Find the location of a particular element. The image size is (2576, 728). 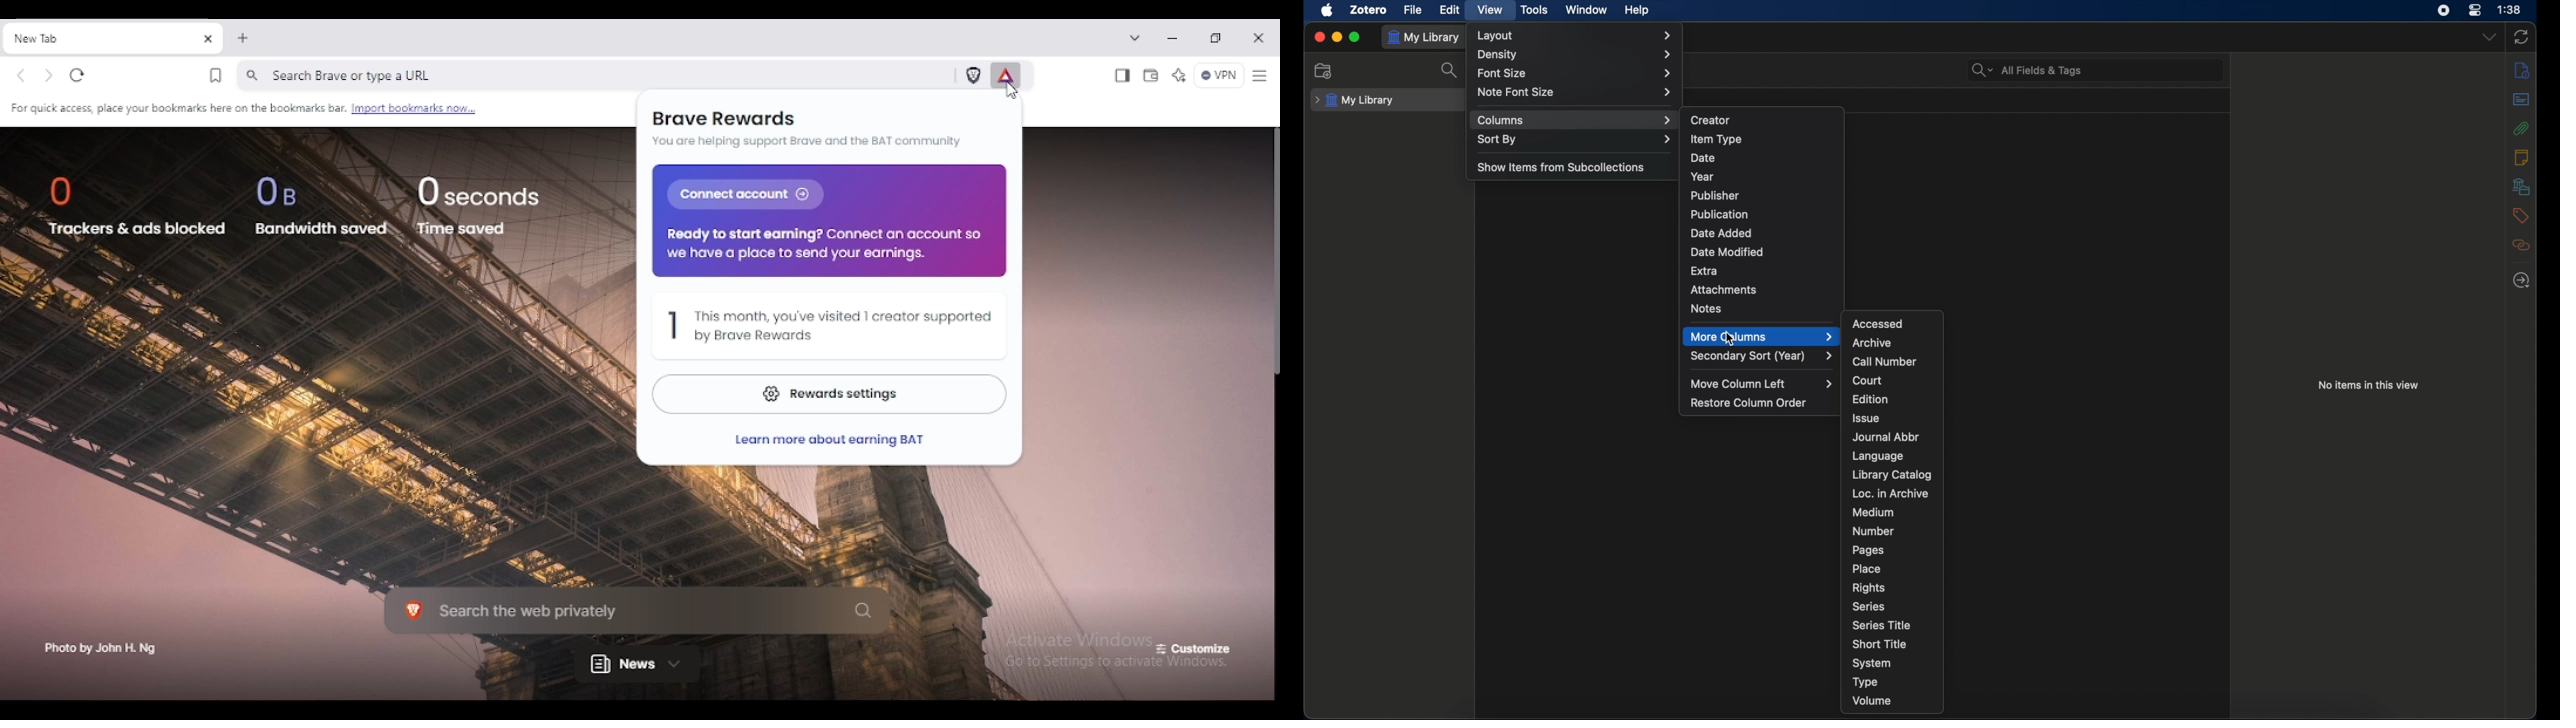

locate is located at coordinates (2521, 281).